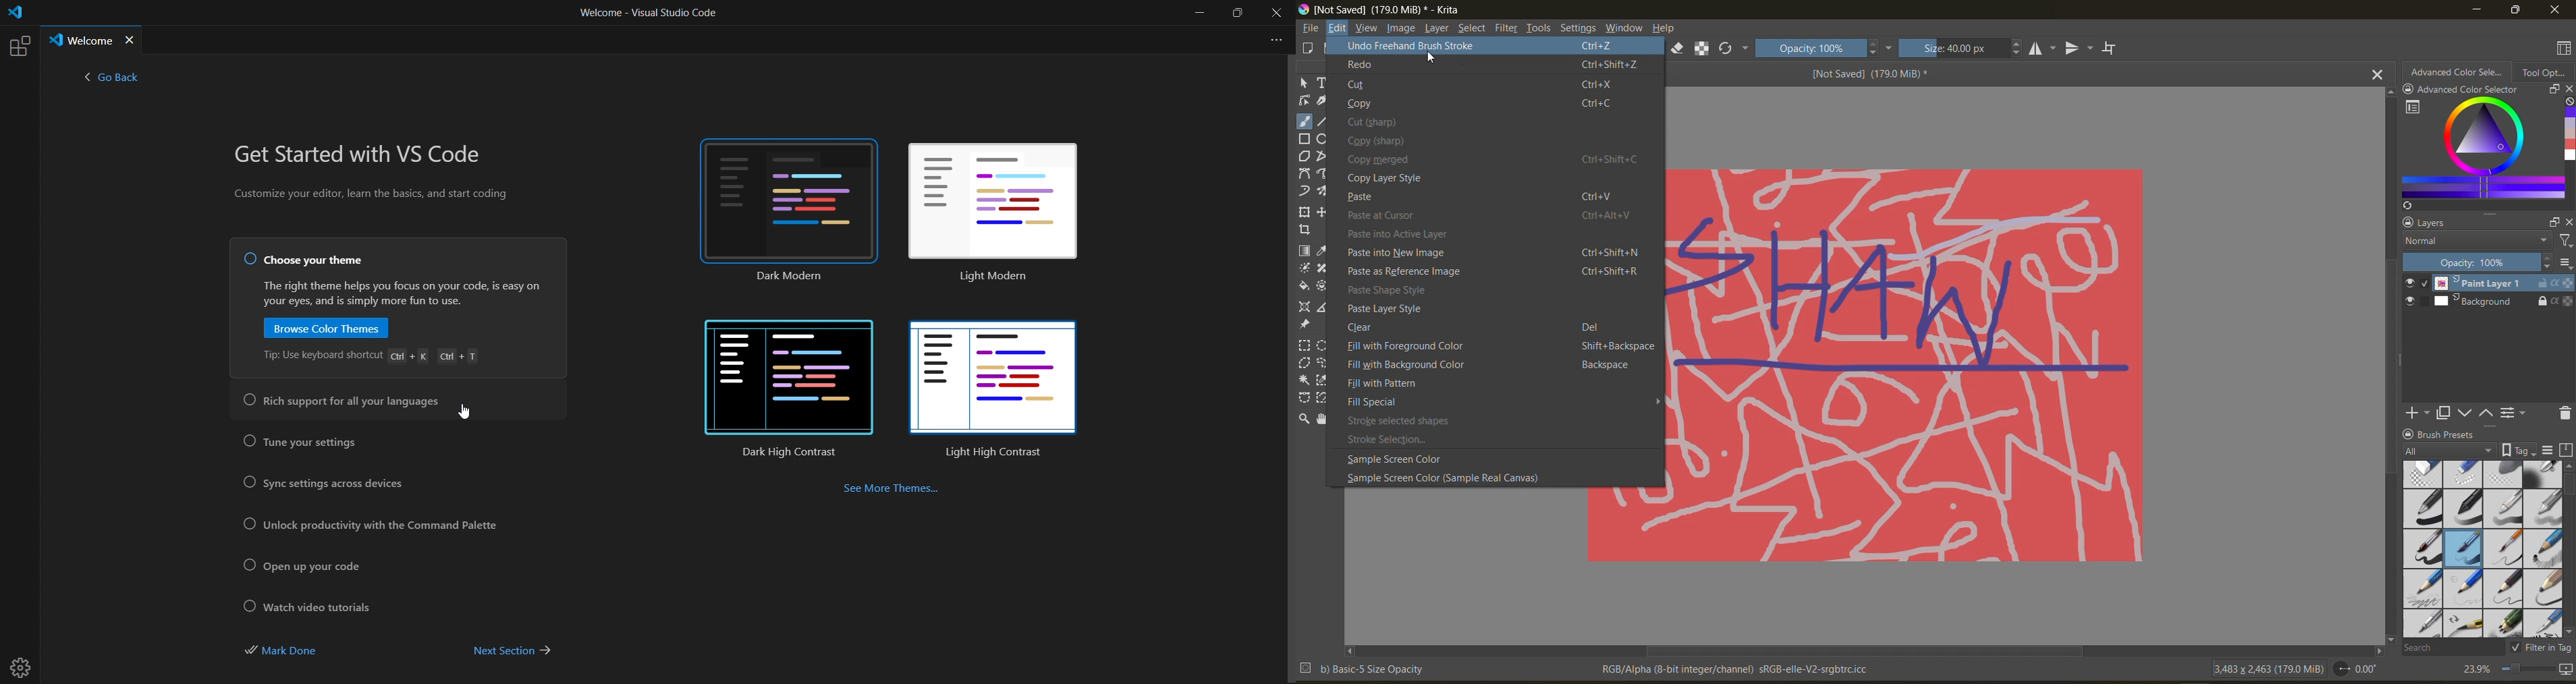  What do you see at coordinates (1394, 460) in the screenshot?
I see `sample screen color` at bounding box center [1394, 460].